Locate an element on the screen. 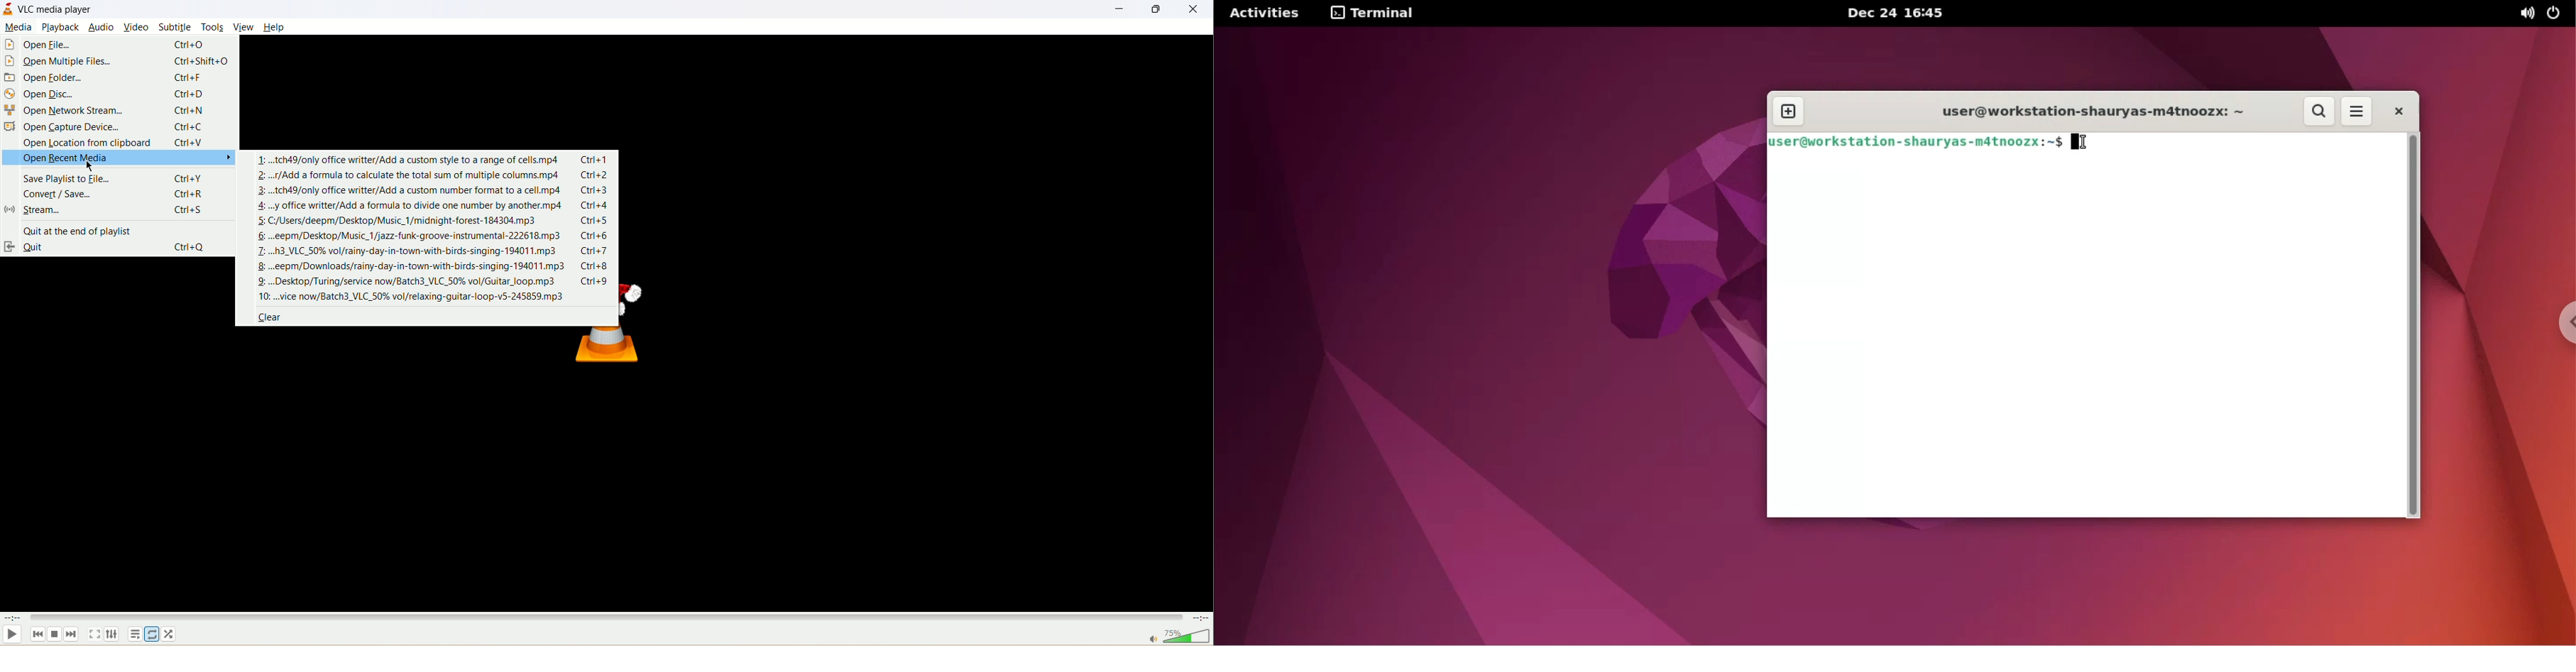 This screenshot has width=2576, height=672. loop is located at coordinates (151, 633).